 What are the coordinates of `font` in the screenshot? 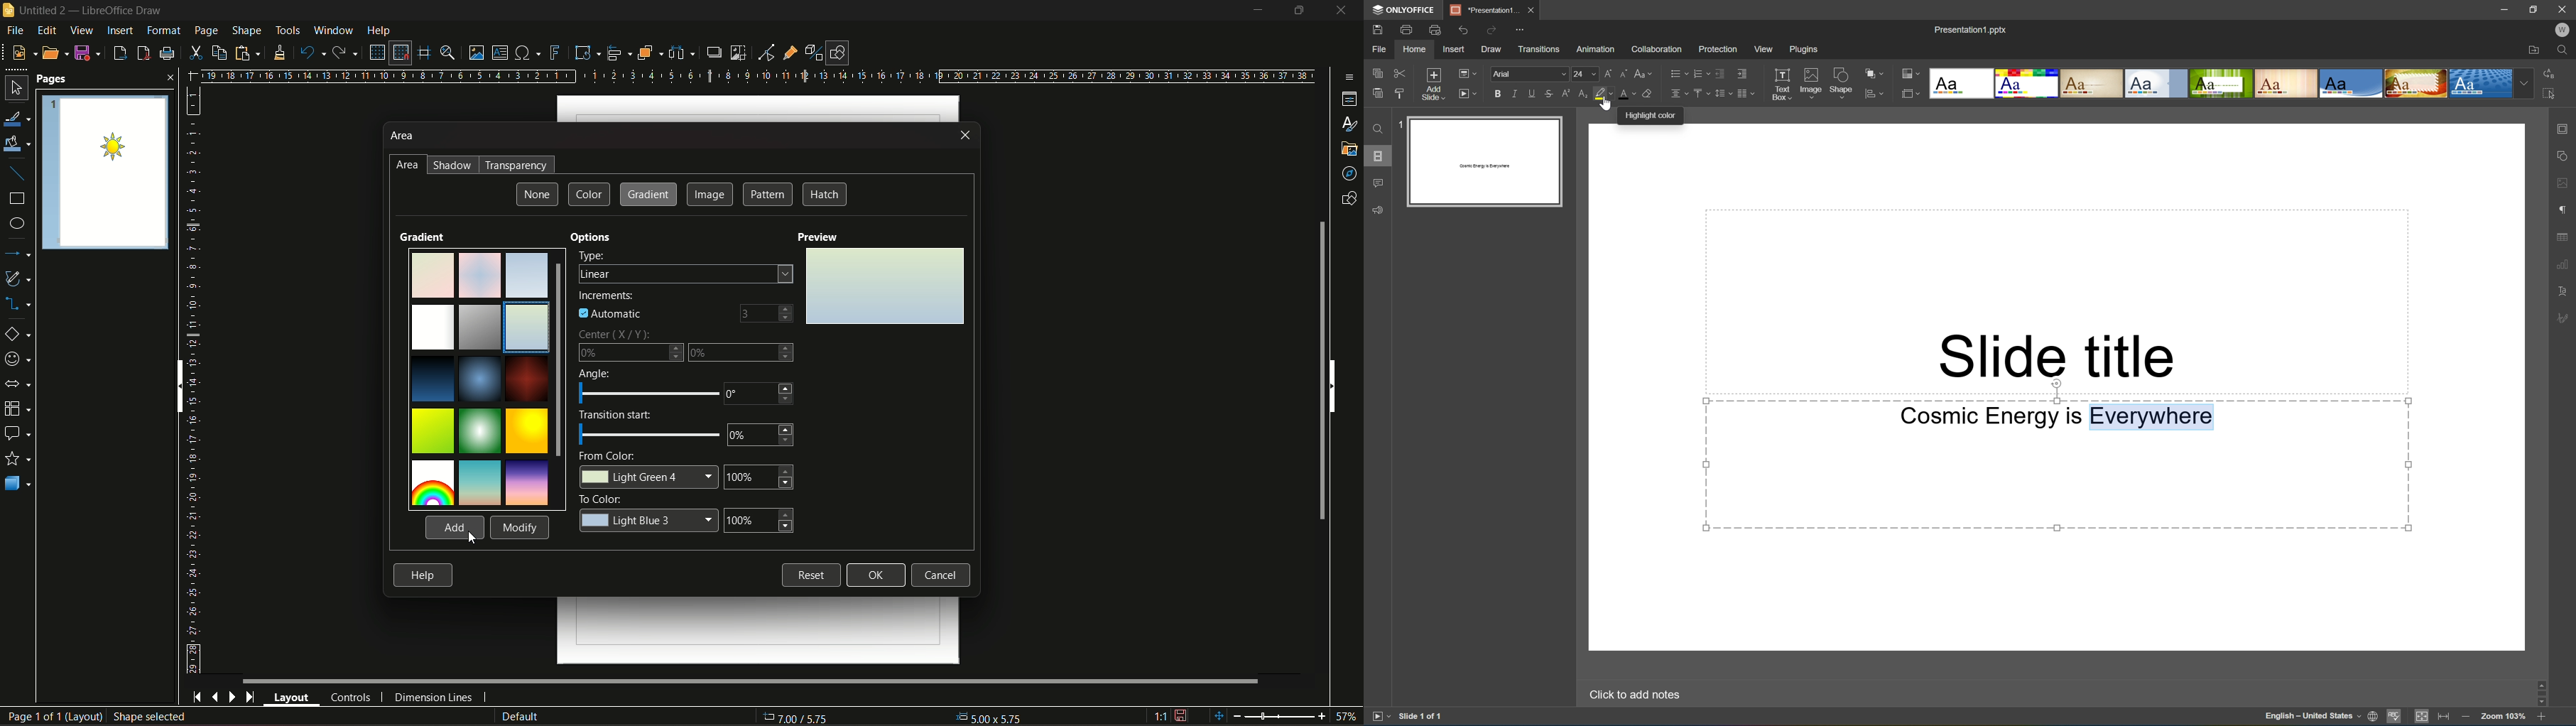 It's located at (1526, 75).